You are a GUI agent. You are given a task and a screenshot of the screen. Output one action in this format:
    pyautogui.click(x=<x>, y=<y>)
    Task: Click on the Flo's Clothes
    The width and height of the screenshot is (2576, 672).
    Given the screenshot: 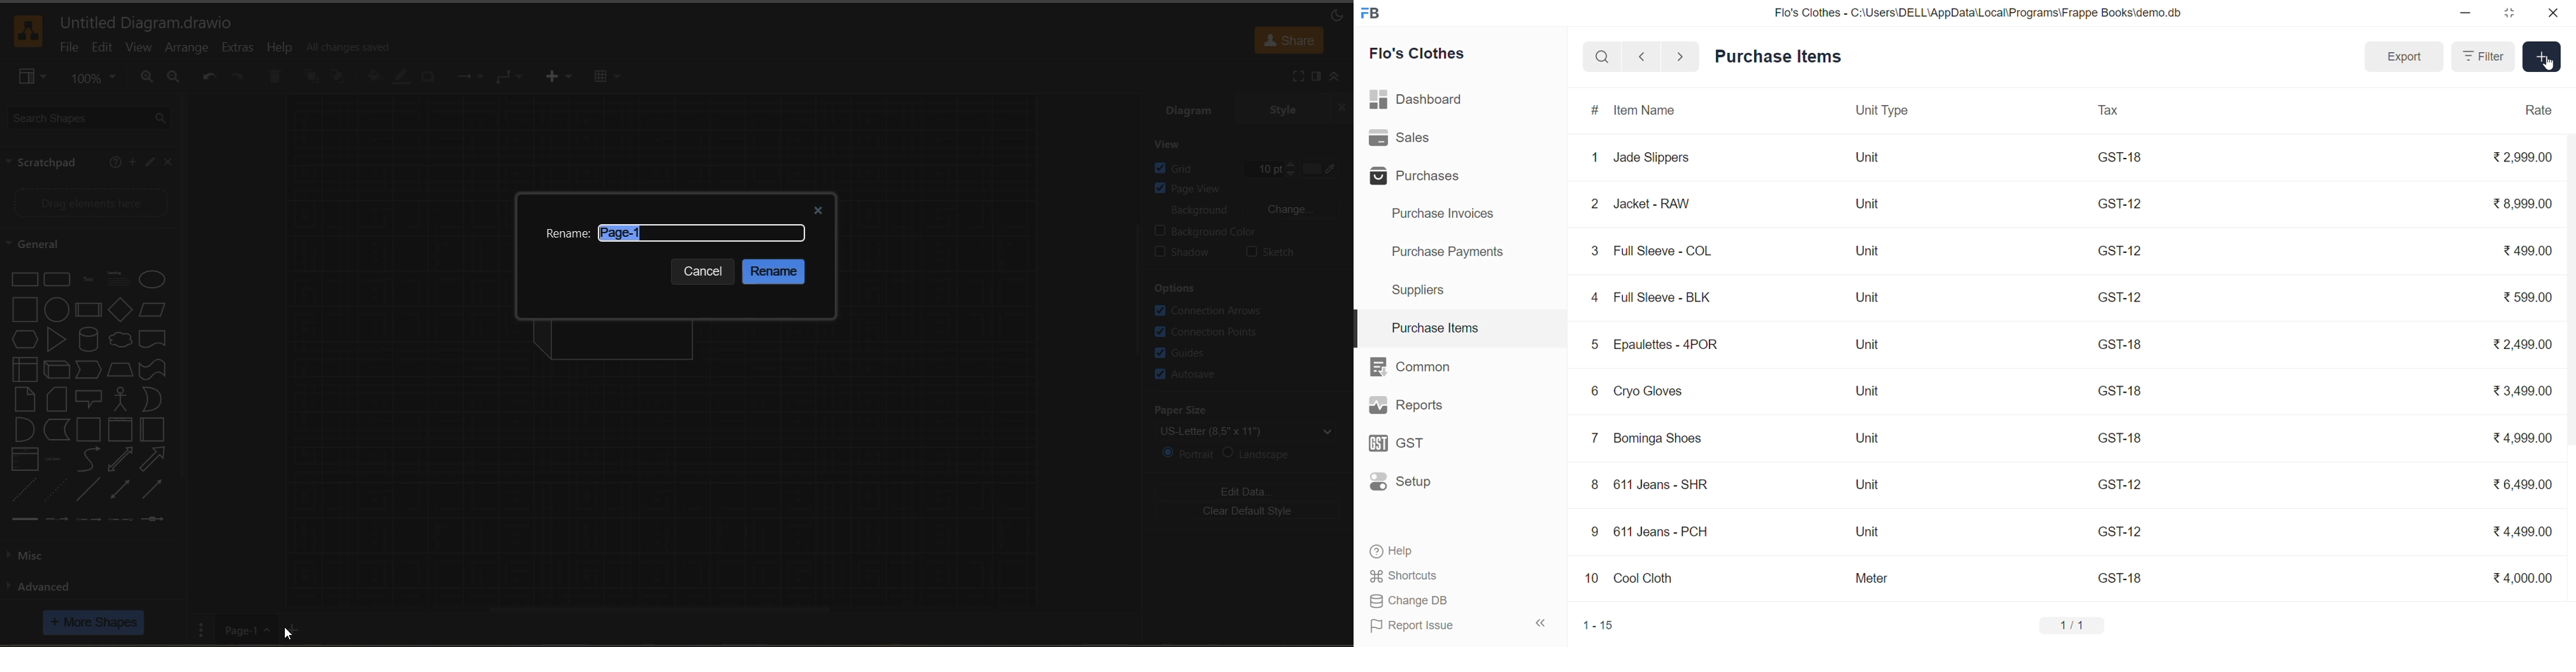 What is the action you would take?
    pyautogui.click(x=1425, y=53)
    